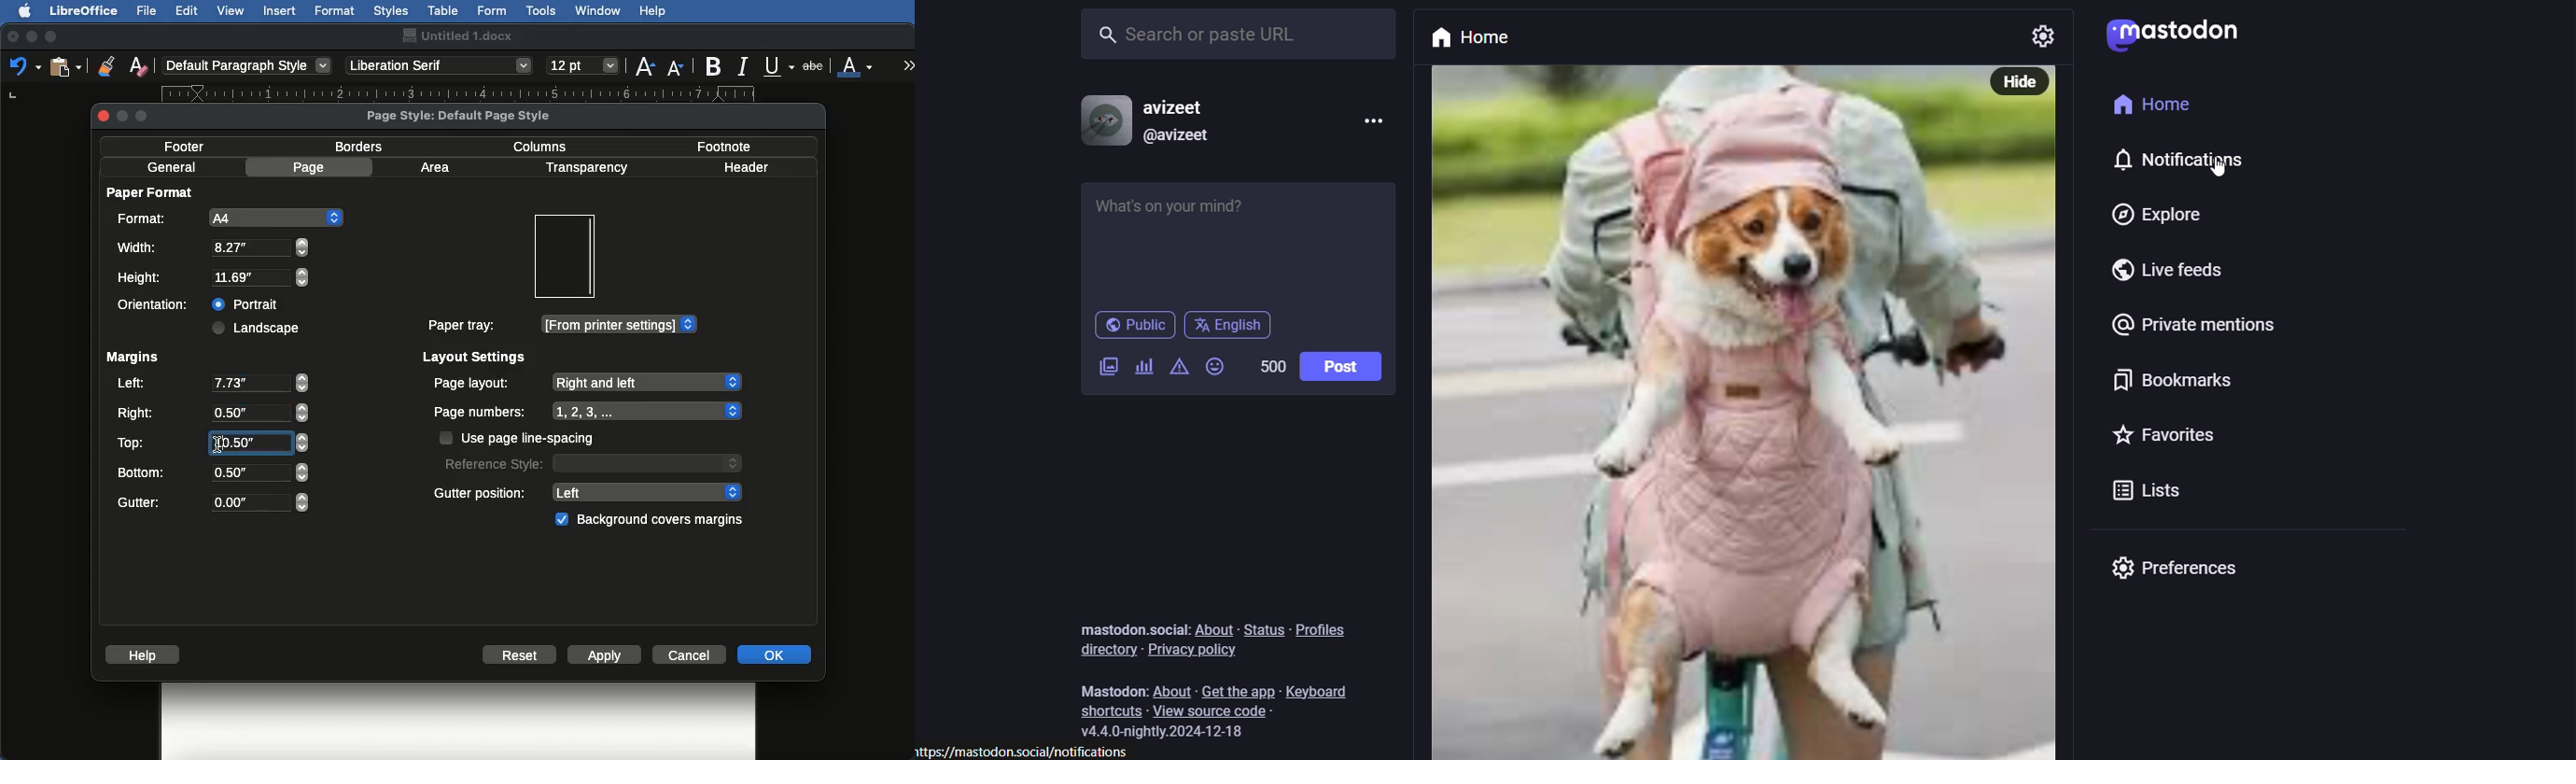  I want to click on Layout settings, so click(475, 357).